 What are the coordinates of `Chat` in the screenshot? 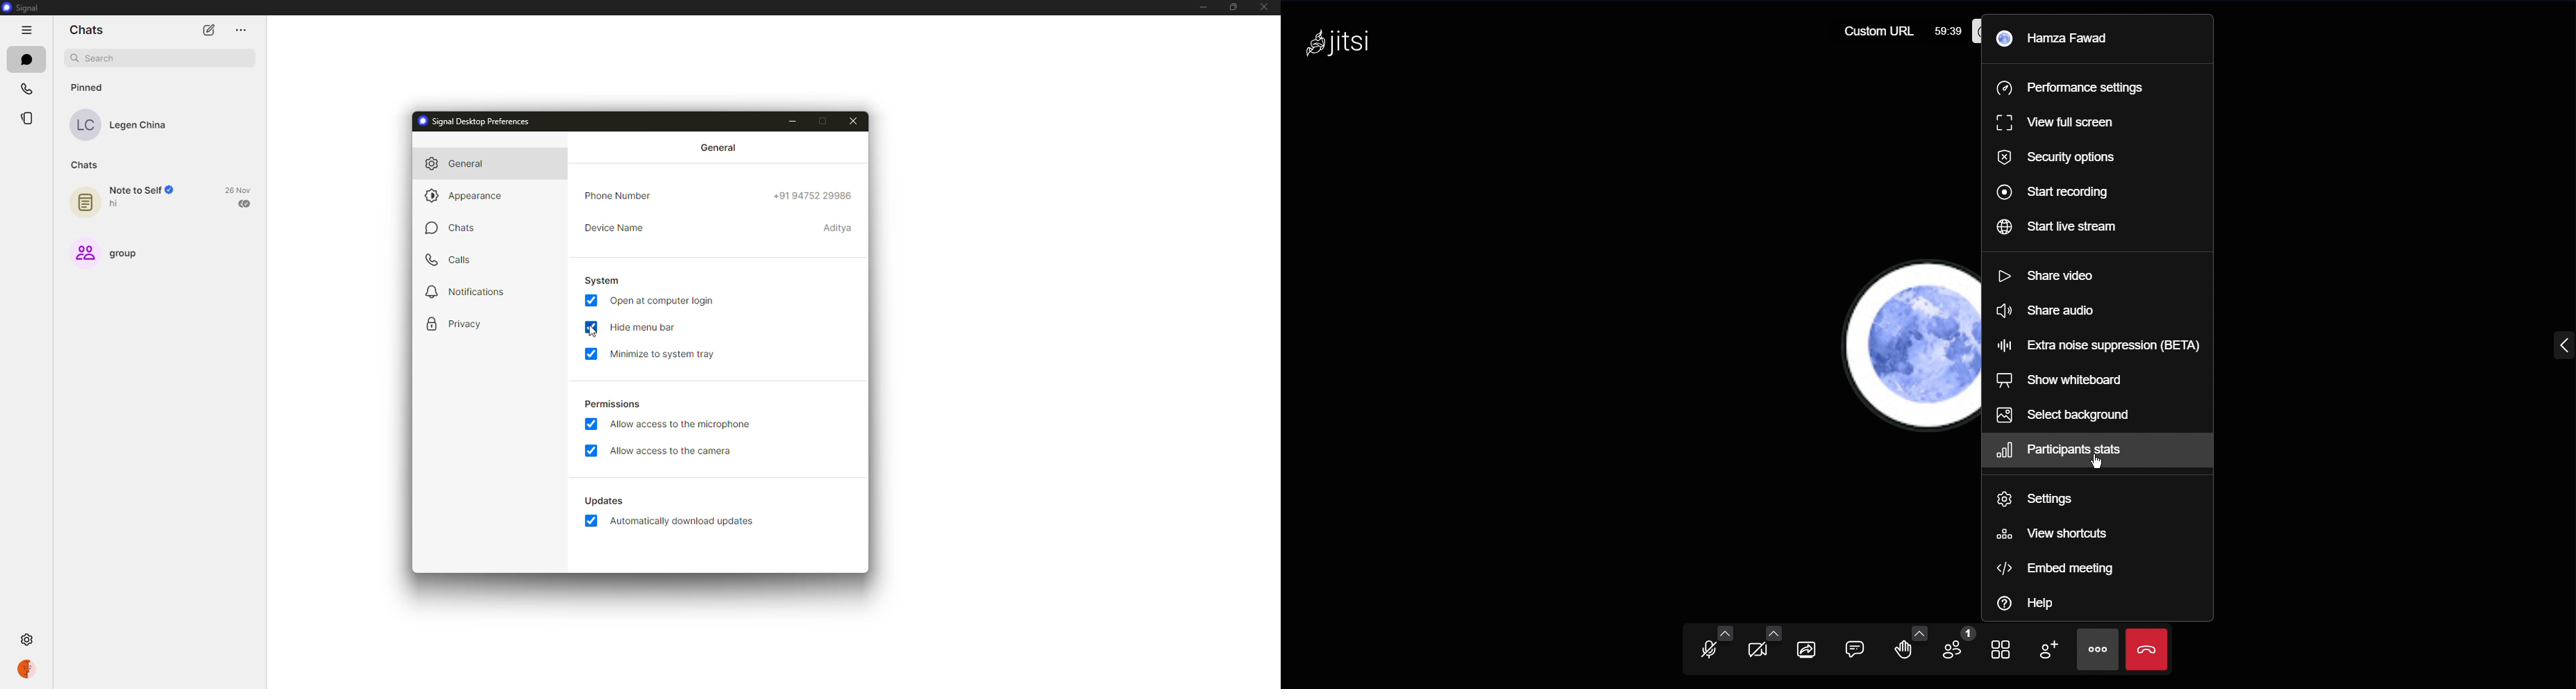 It's located at (1860, 649).